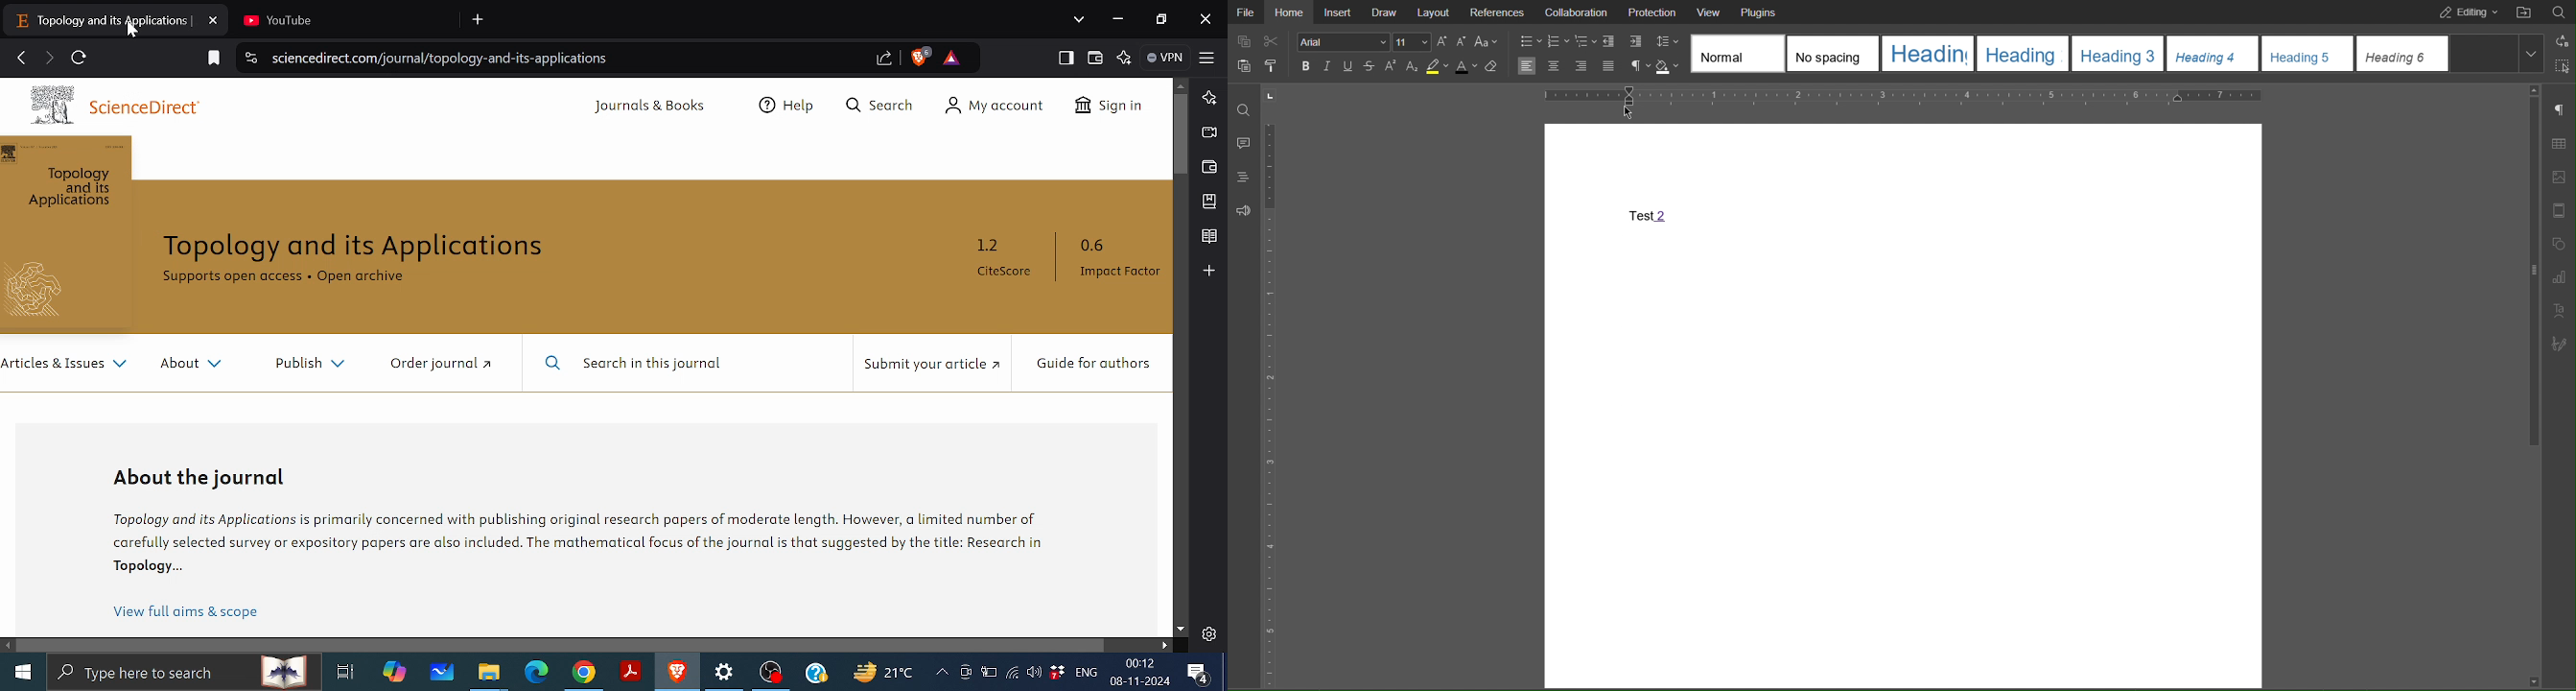 This screenshot has width=2576, height=700. I want to click on Wallet, so click(1209, 167).